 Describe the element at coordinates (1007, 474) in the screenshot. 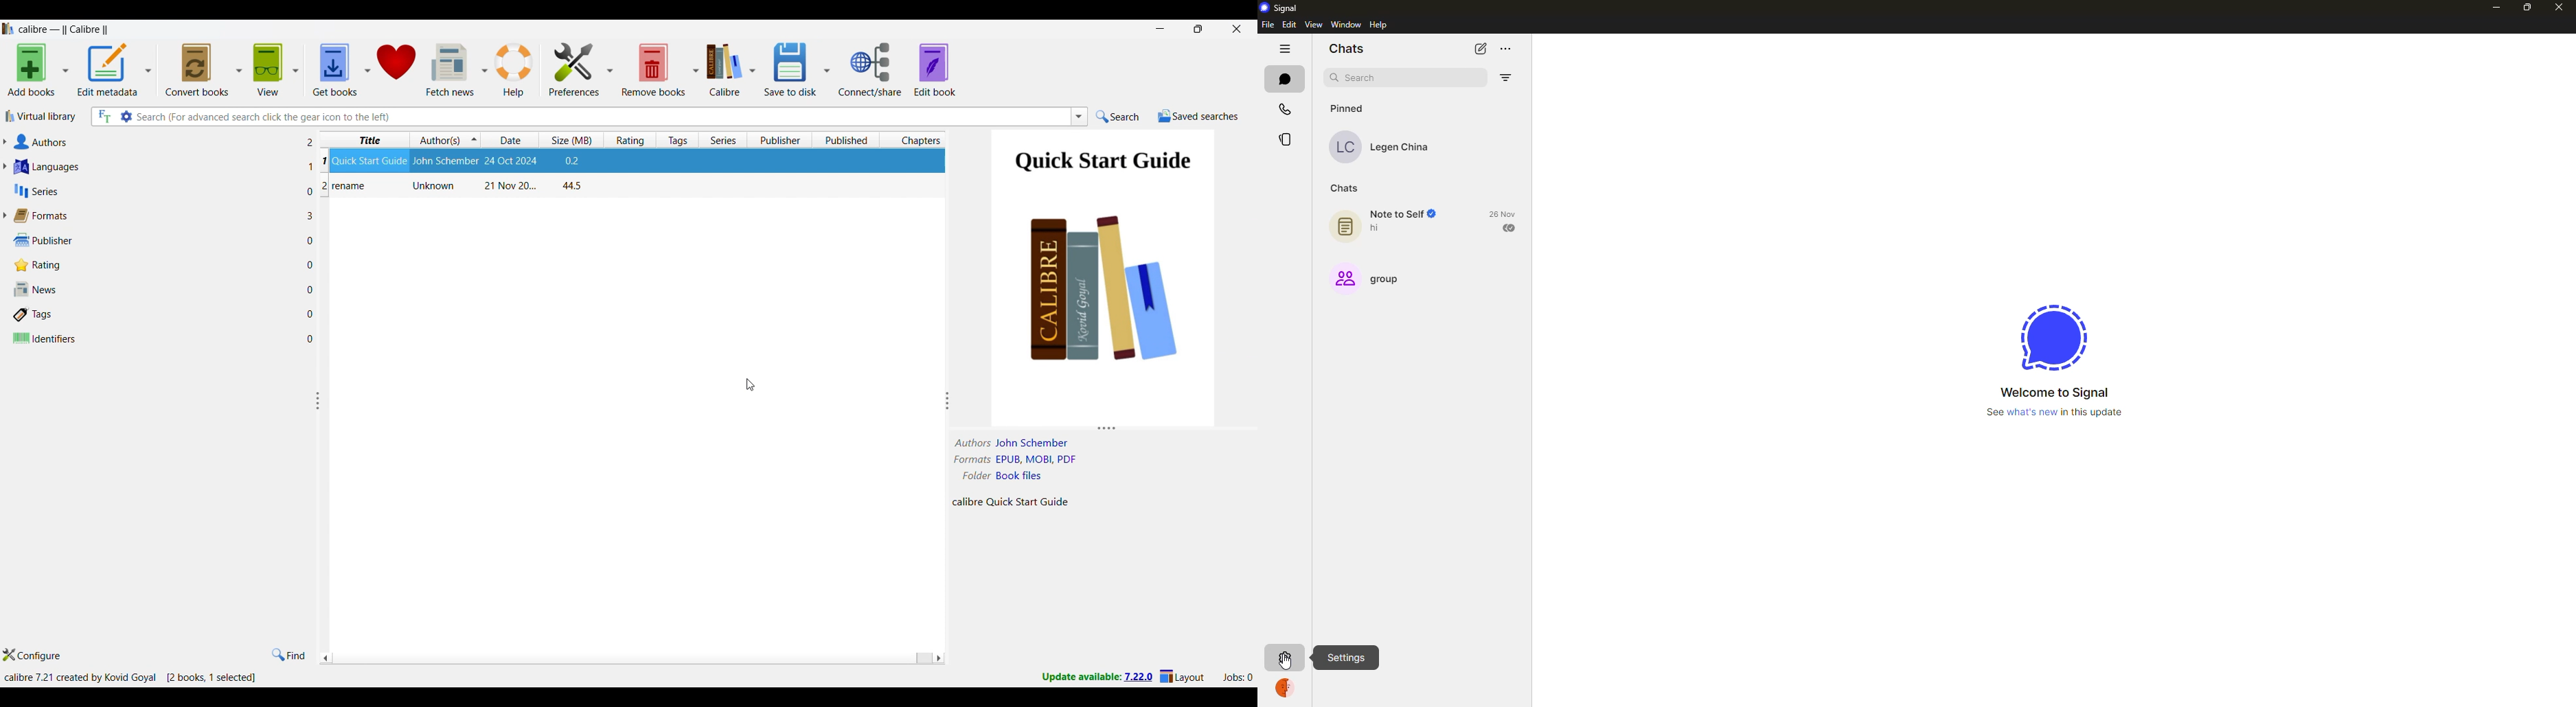

I see `Folder` at that location.